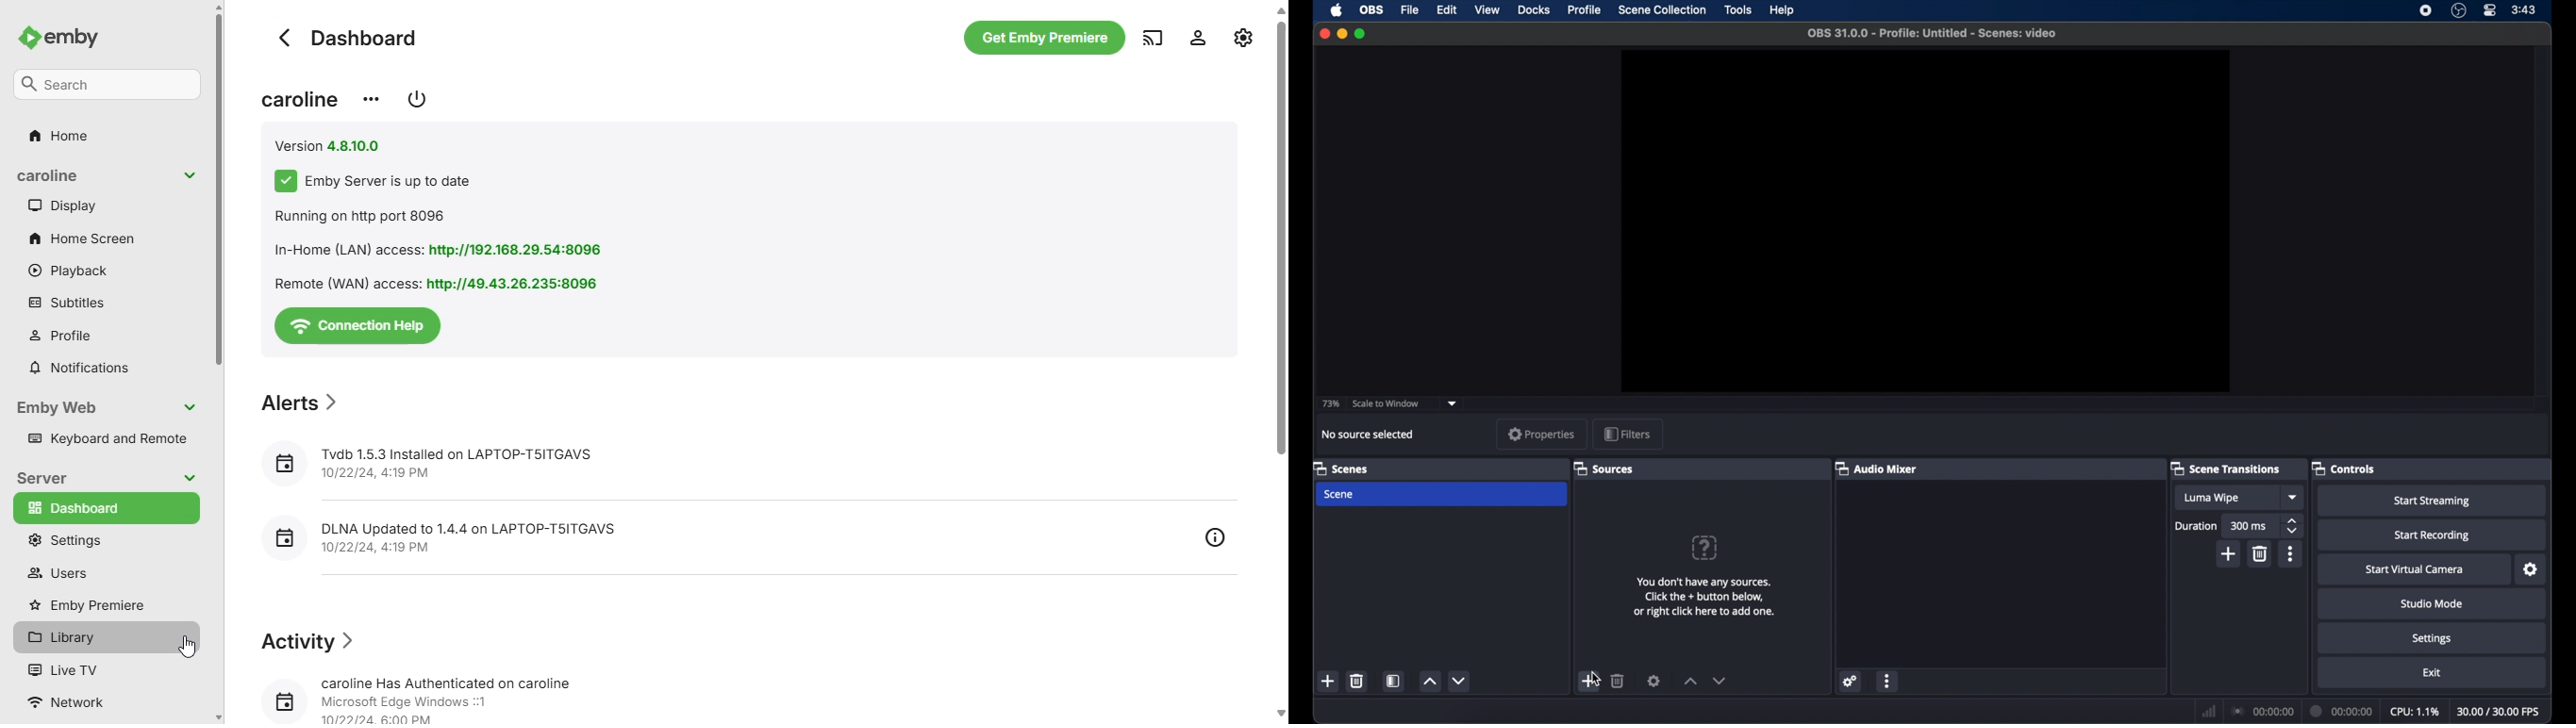  Describe the element at coordinates (287, 181) in the screenshot. I see `enable checkbox` at that location.